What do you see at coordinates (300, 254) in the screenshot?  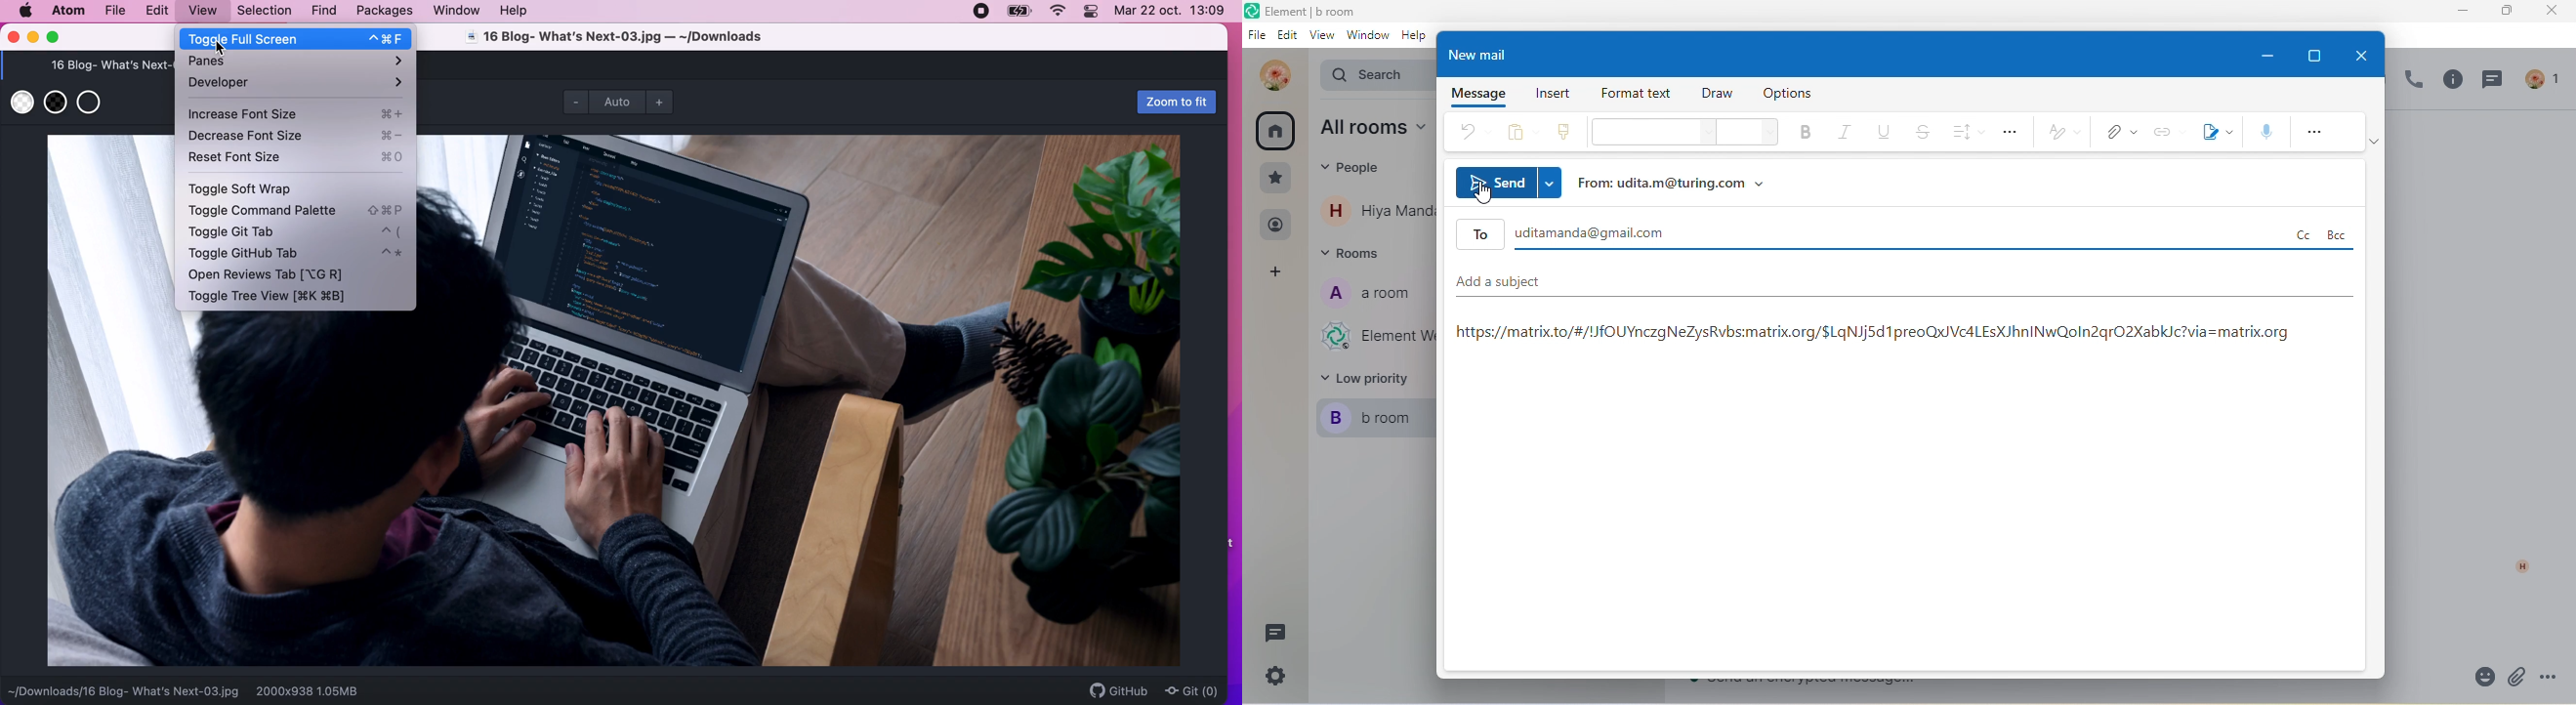 I see `toggle github tab` at bounding box center [300, 254].